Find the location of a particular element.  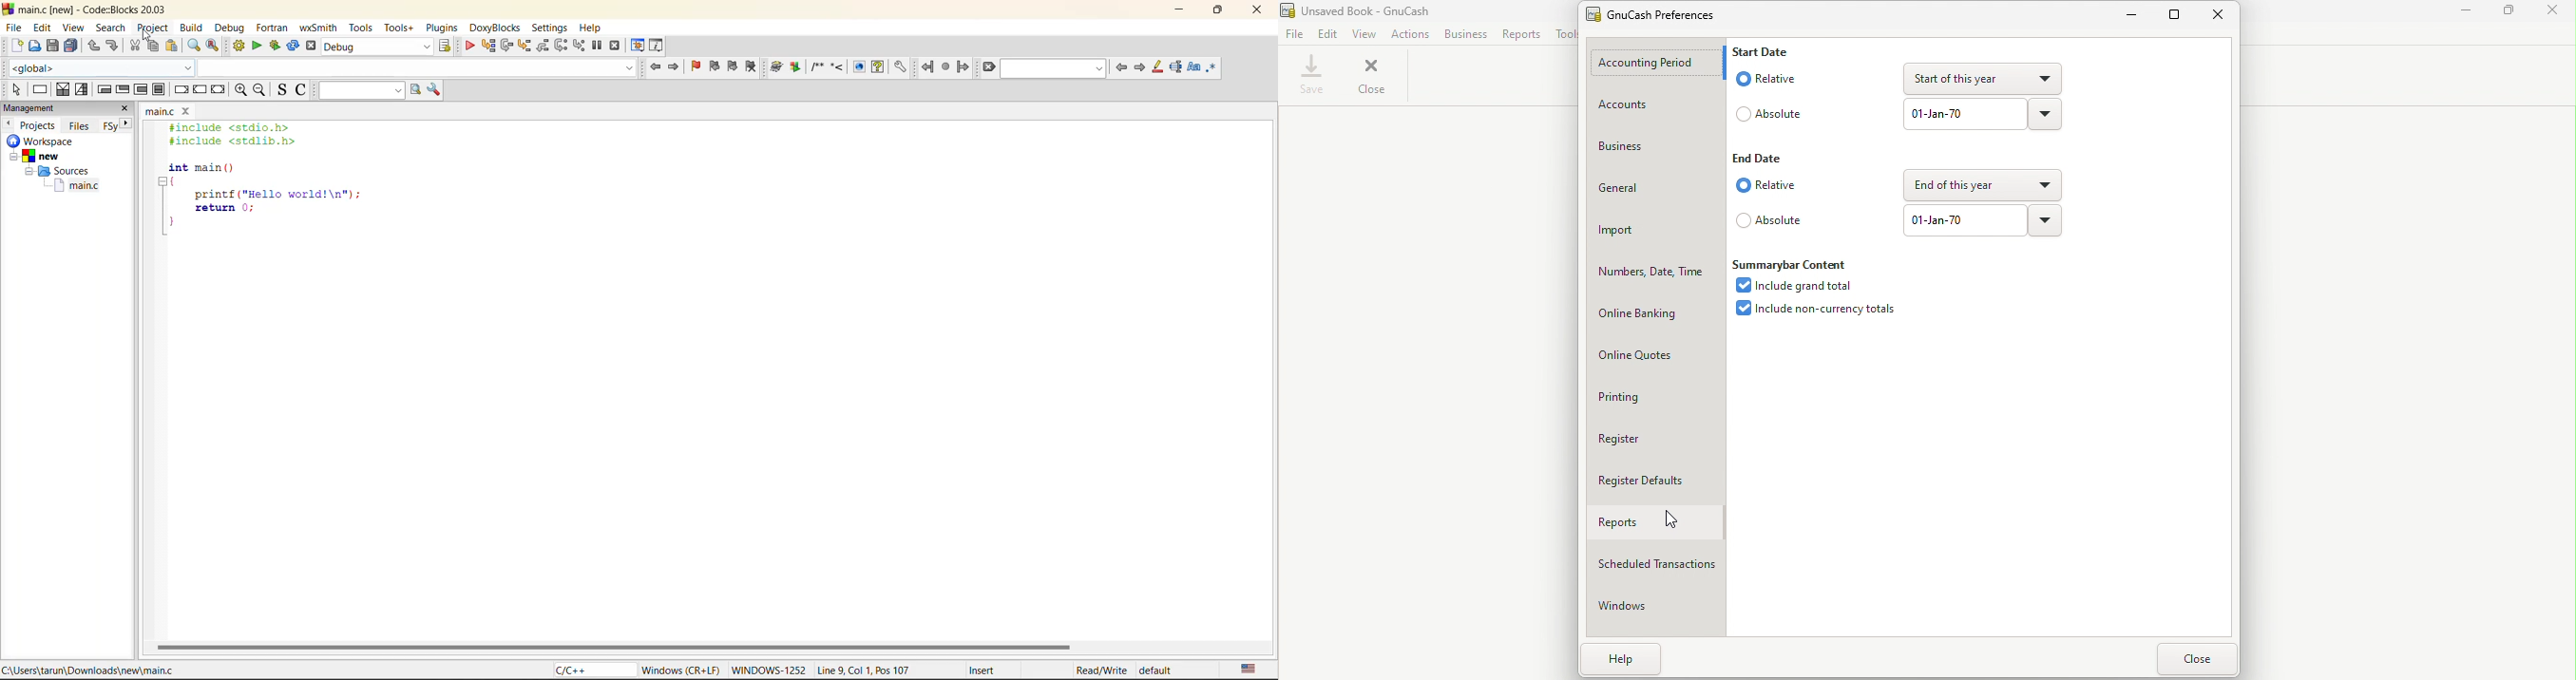

doxyblocks is located at coordinates (494, 28).